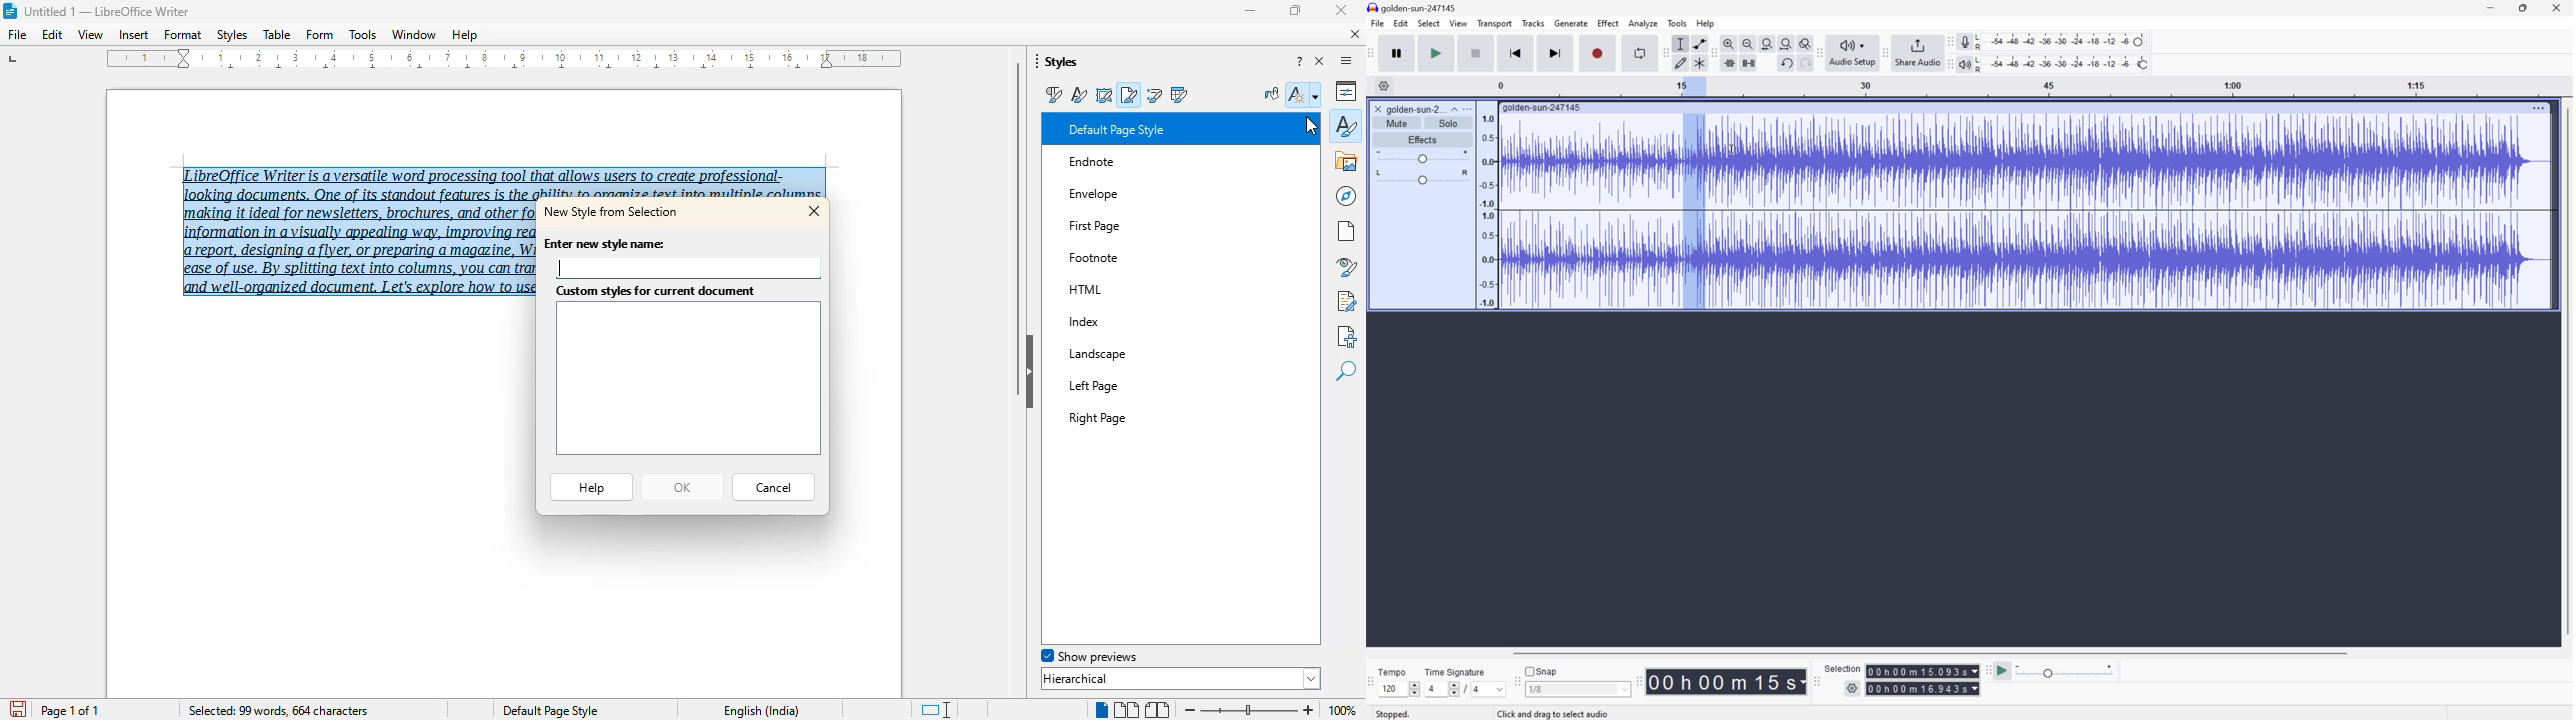  What do you see at coordinates (1130, 94) in the screenshot?
I see `page styles` at bounding box center [1130, 94].